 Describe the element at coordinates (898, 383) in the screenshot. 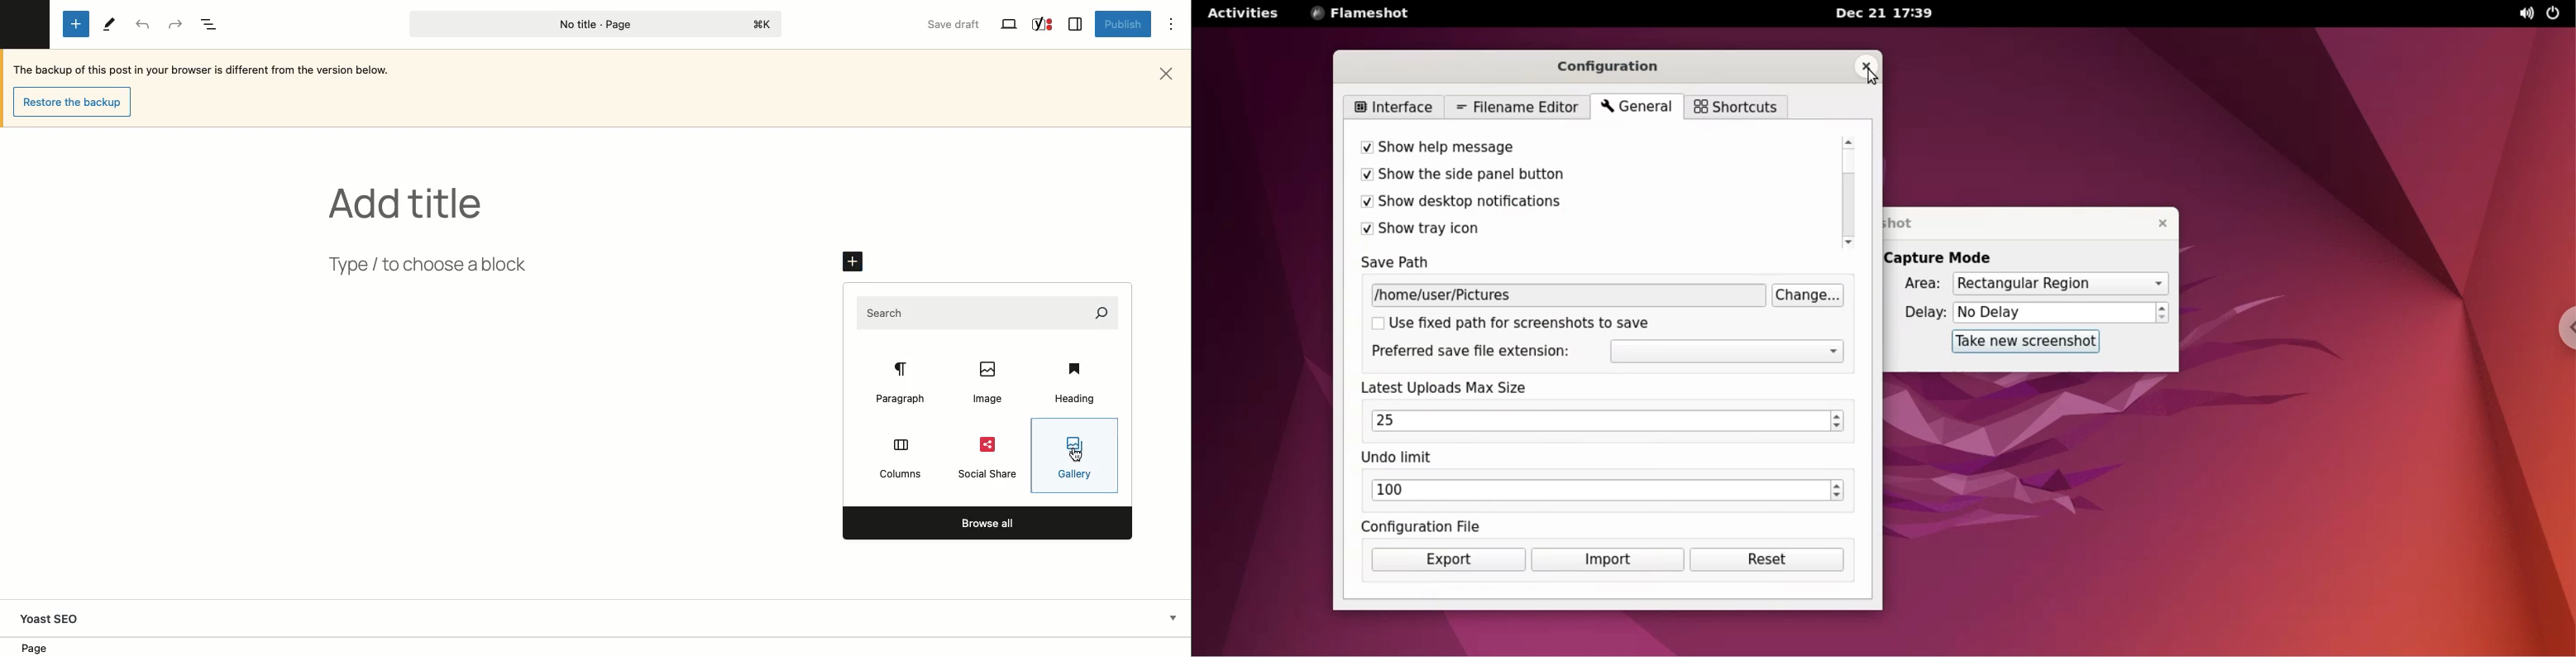

I see `Paragraph` at that location.